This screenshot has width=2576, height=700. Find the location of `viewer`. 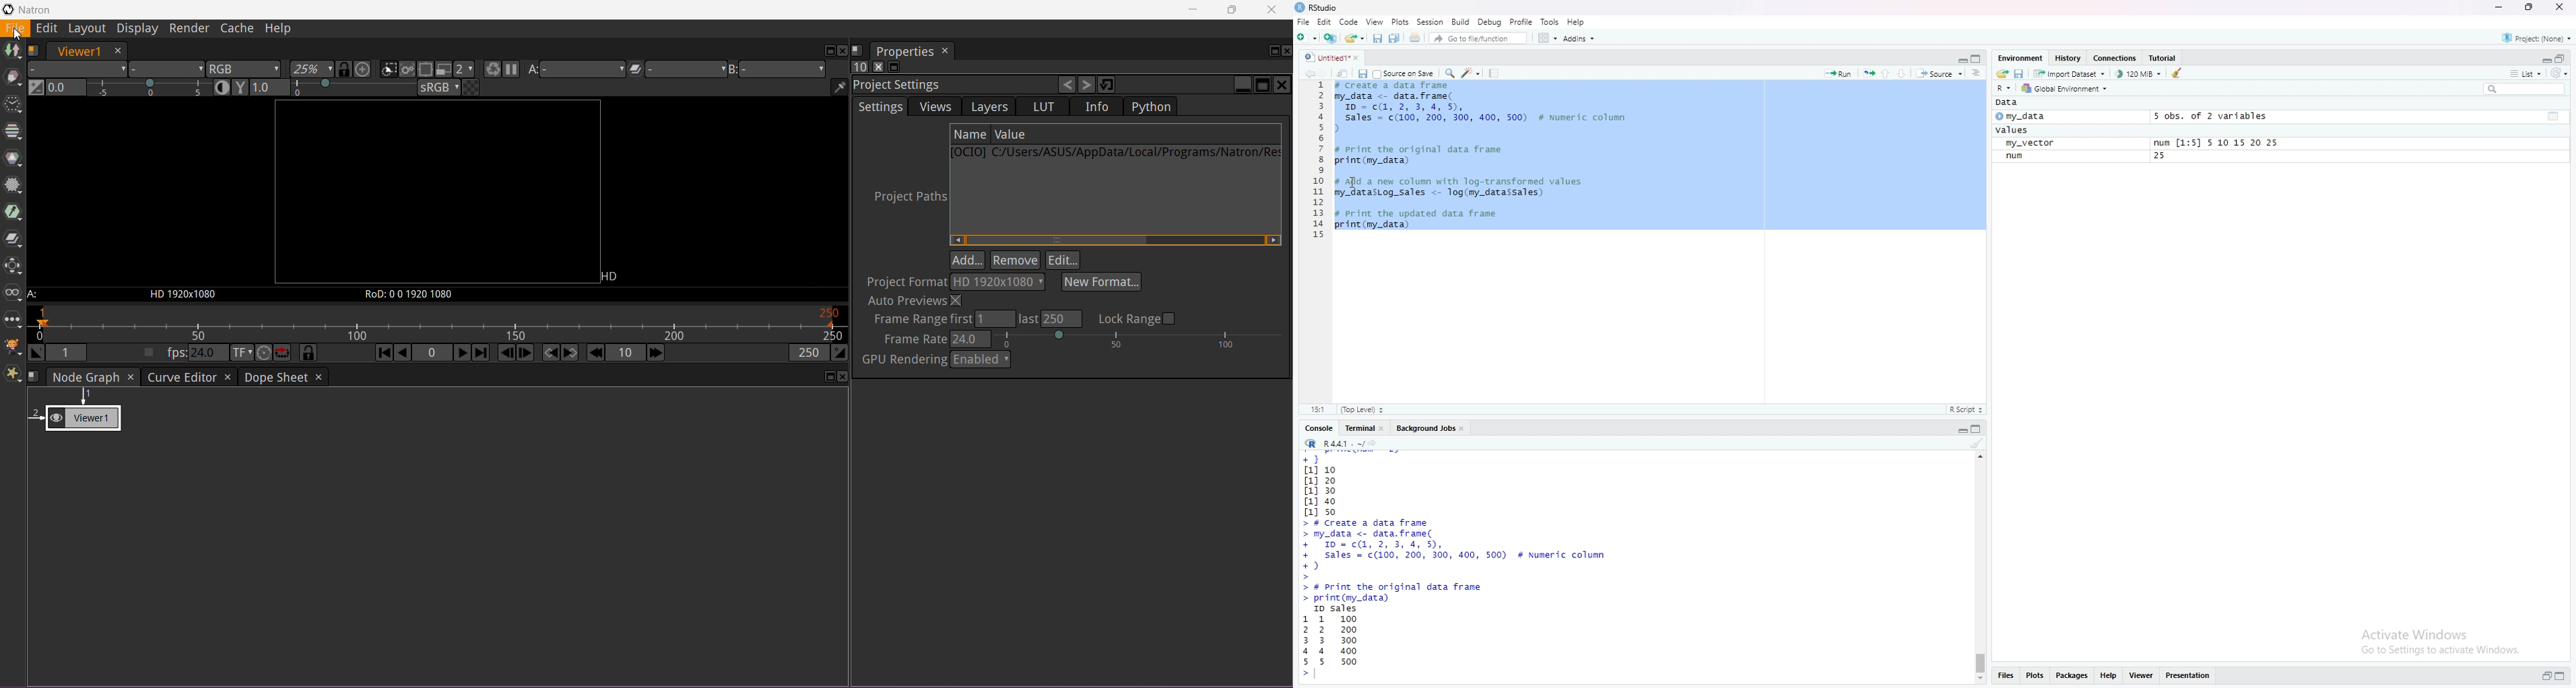

viewer is located at coordinates (2142, 677).